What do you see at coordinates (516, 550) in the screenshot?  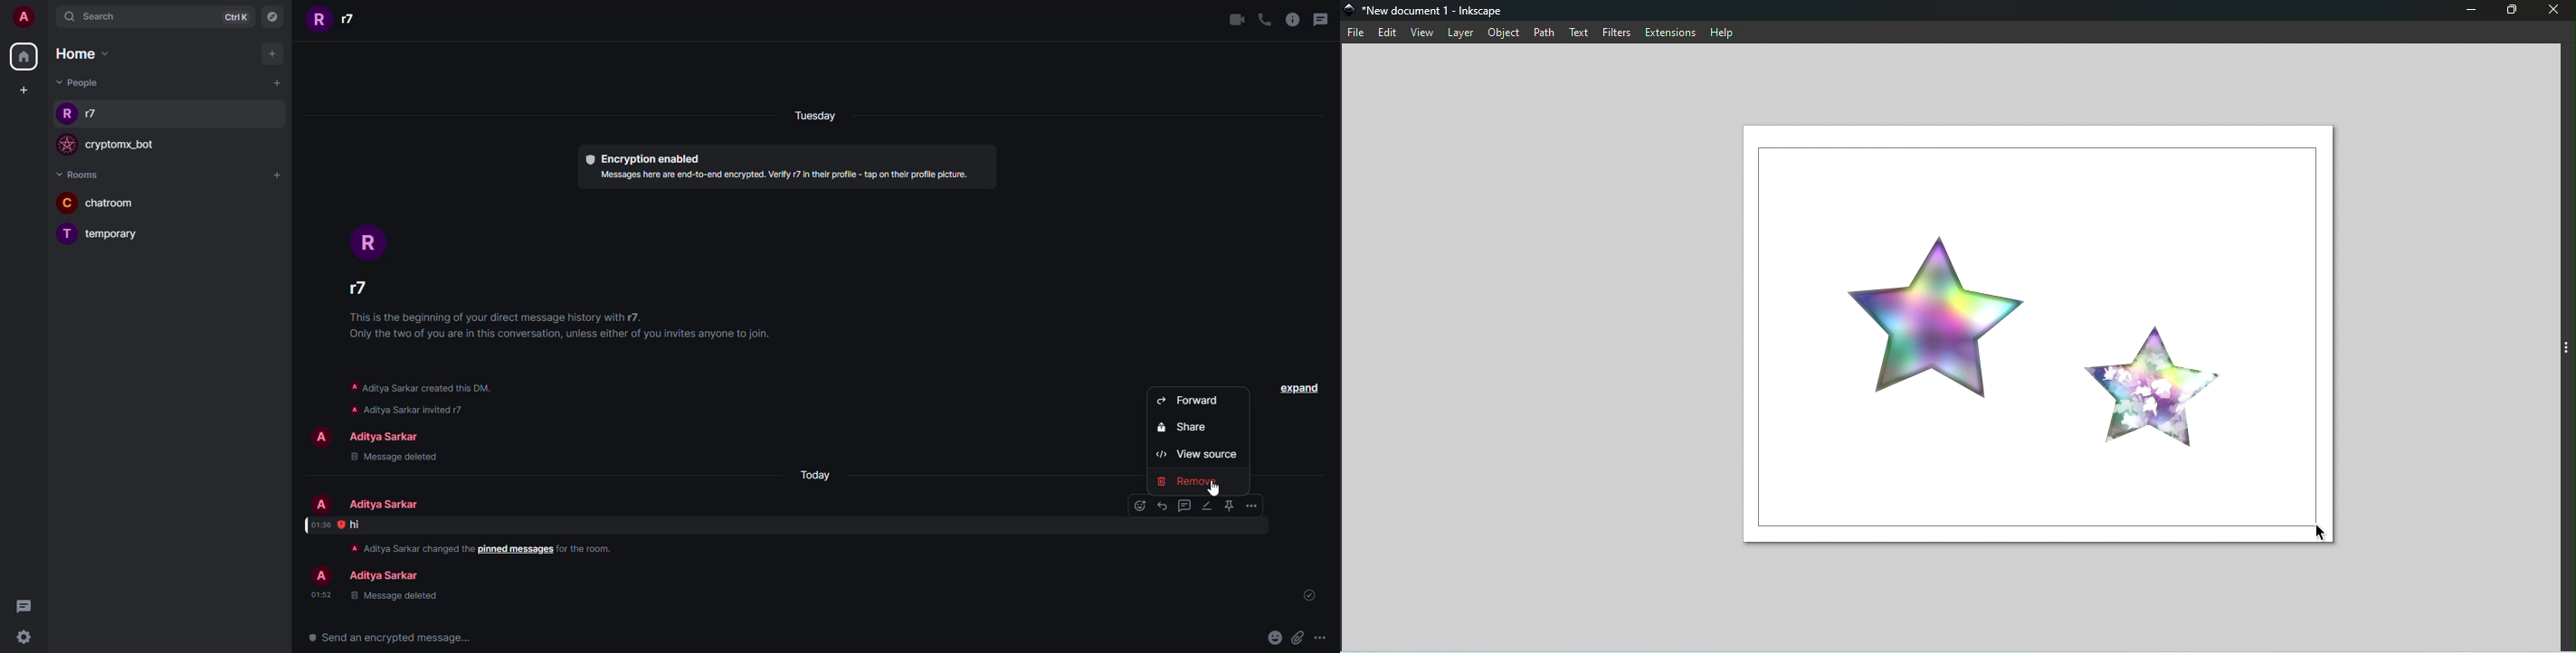 I see `pinned message` at bounding box center [516, 550].